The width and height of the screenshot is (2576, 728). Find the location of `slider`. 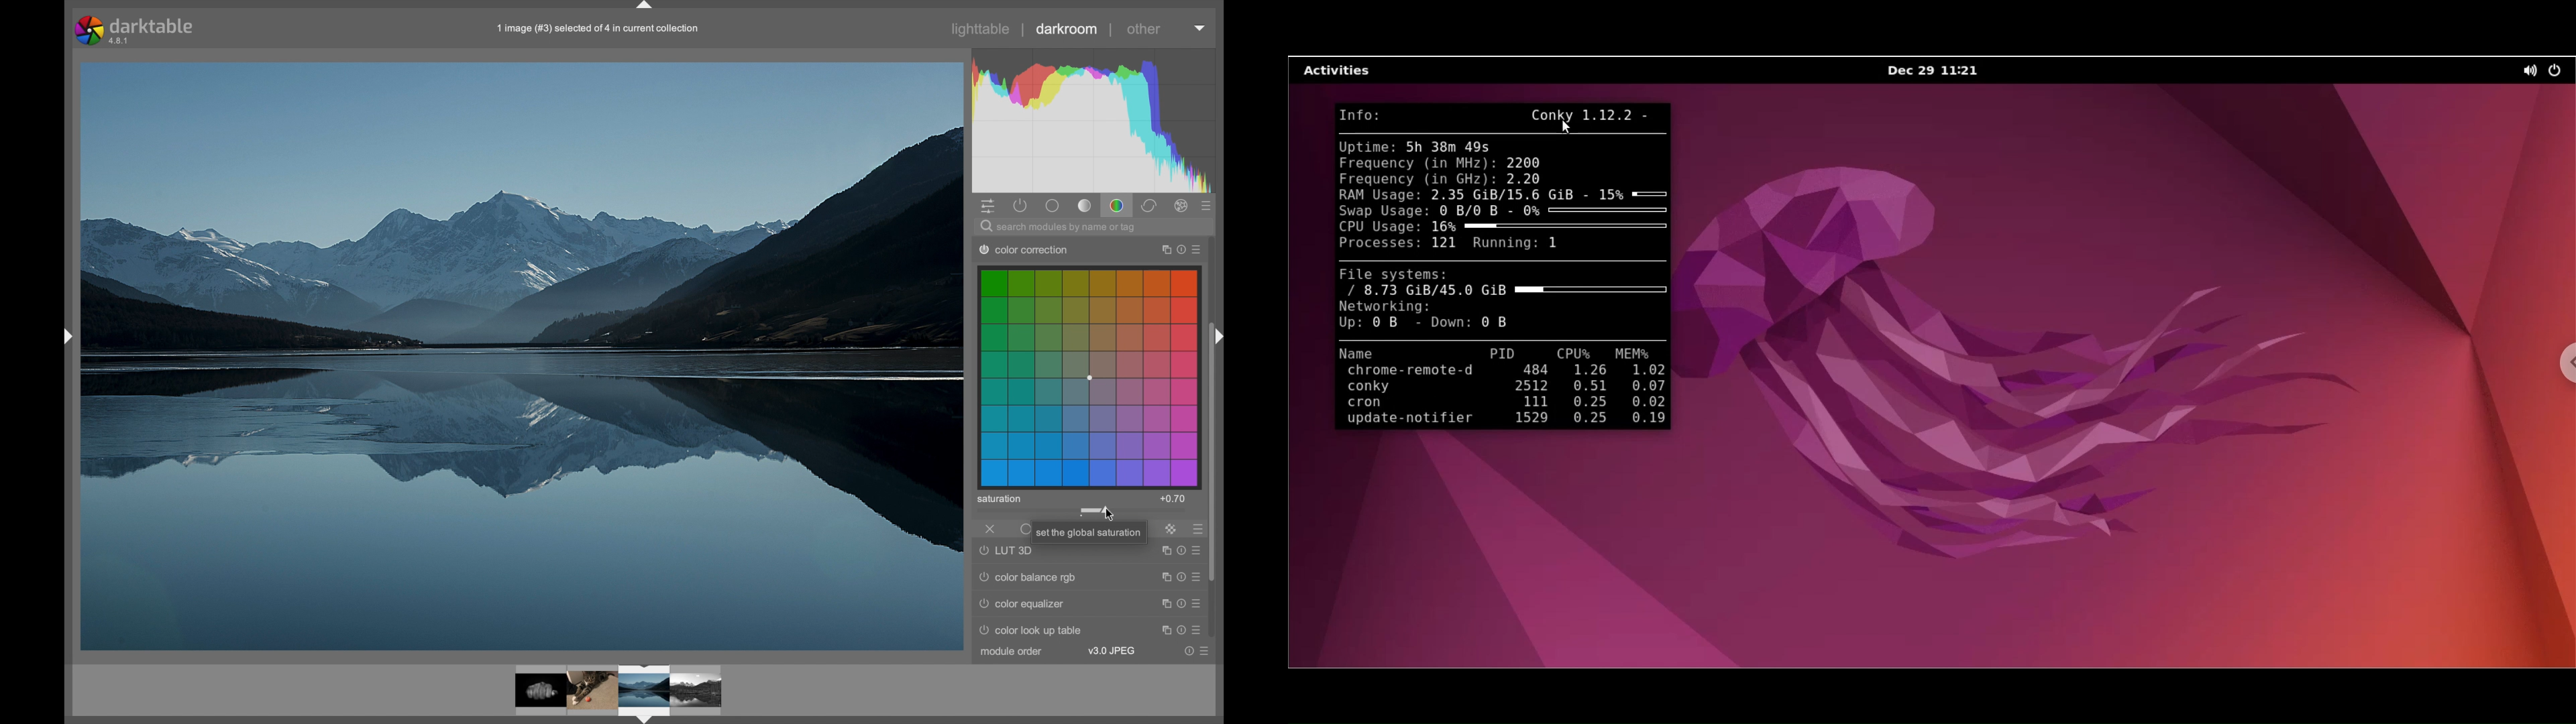

slider is located at coordinates (1095, 510).